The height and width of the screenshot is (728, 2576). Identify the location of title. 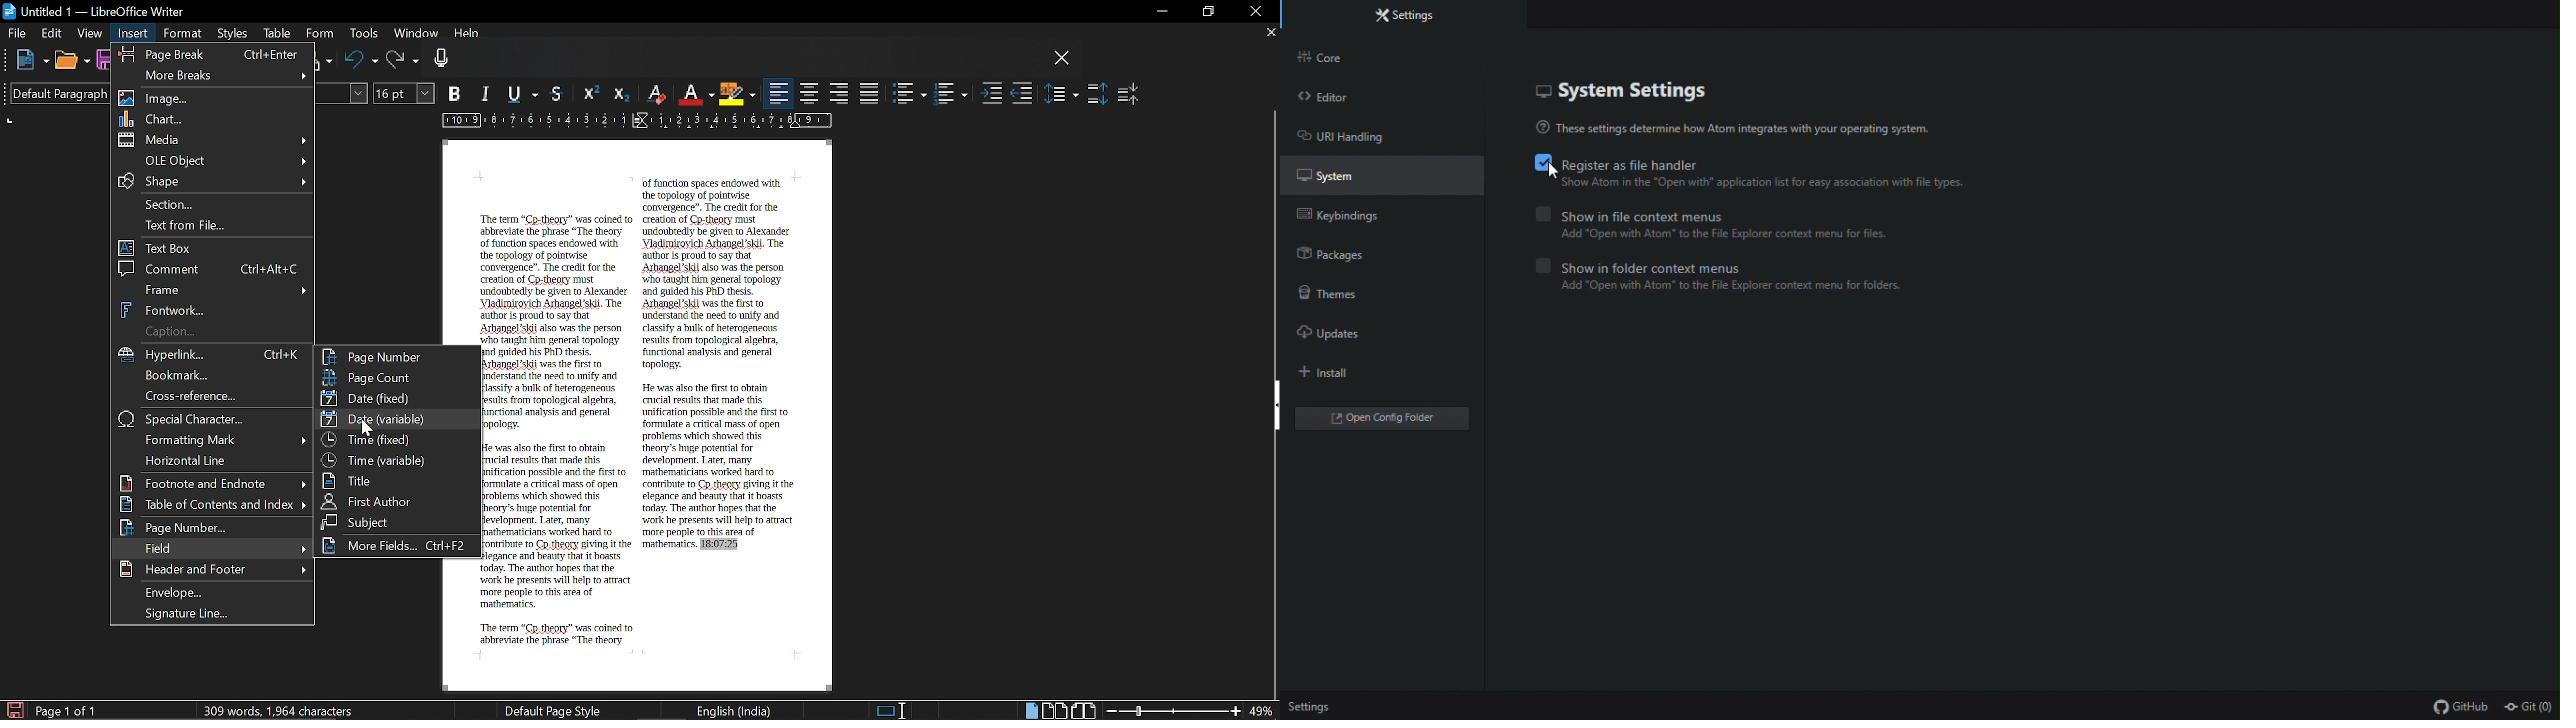
(394, 480).